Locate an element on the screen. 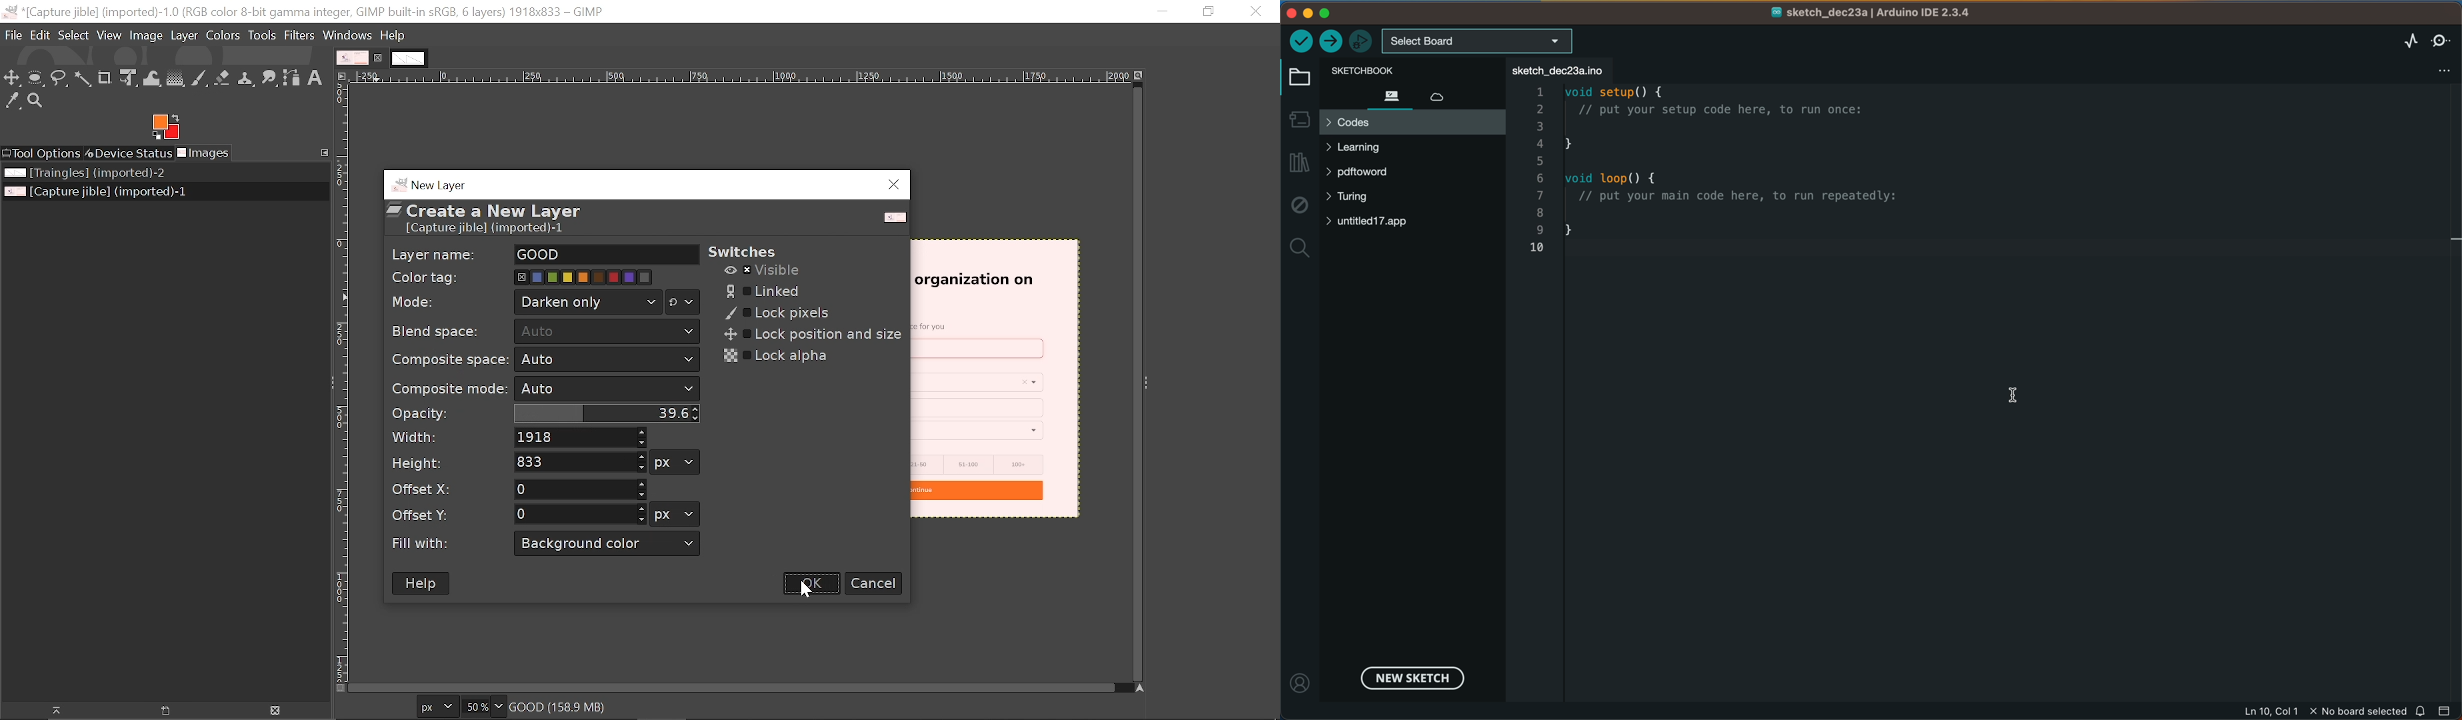 The width and height of the screenshot is (2464, 728). Text tool is located at coordinates (316, 77).